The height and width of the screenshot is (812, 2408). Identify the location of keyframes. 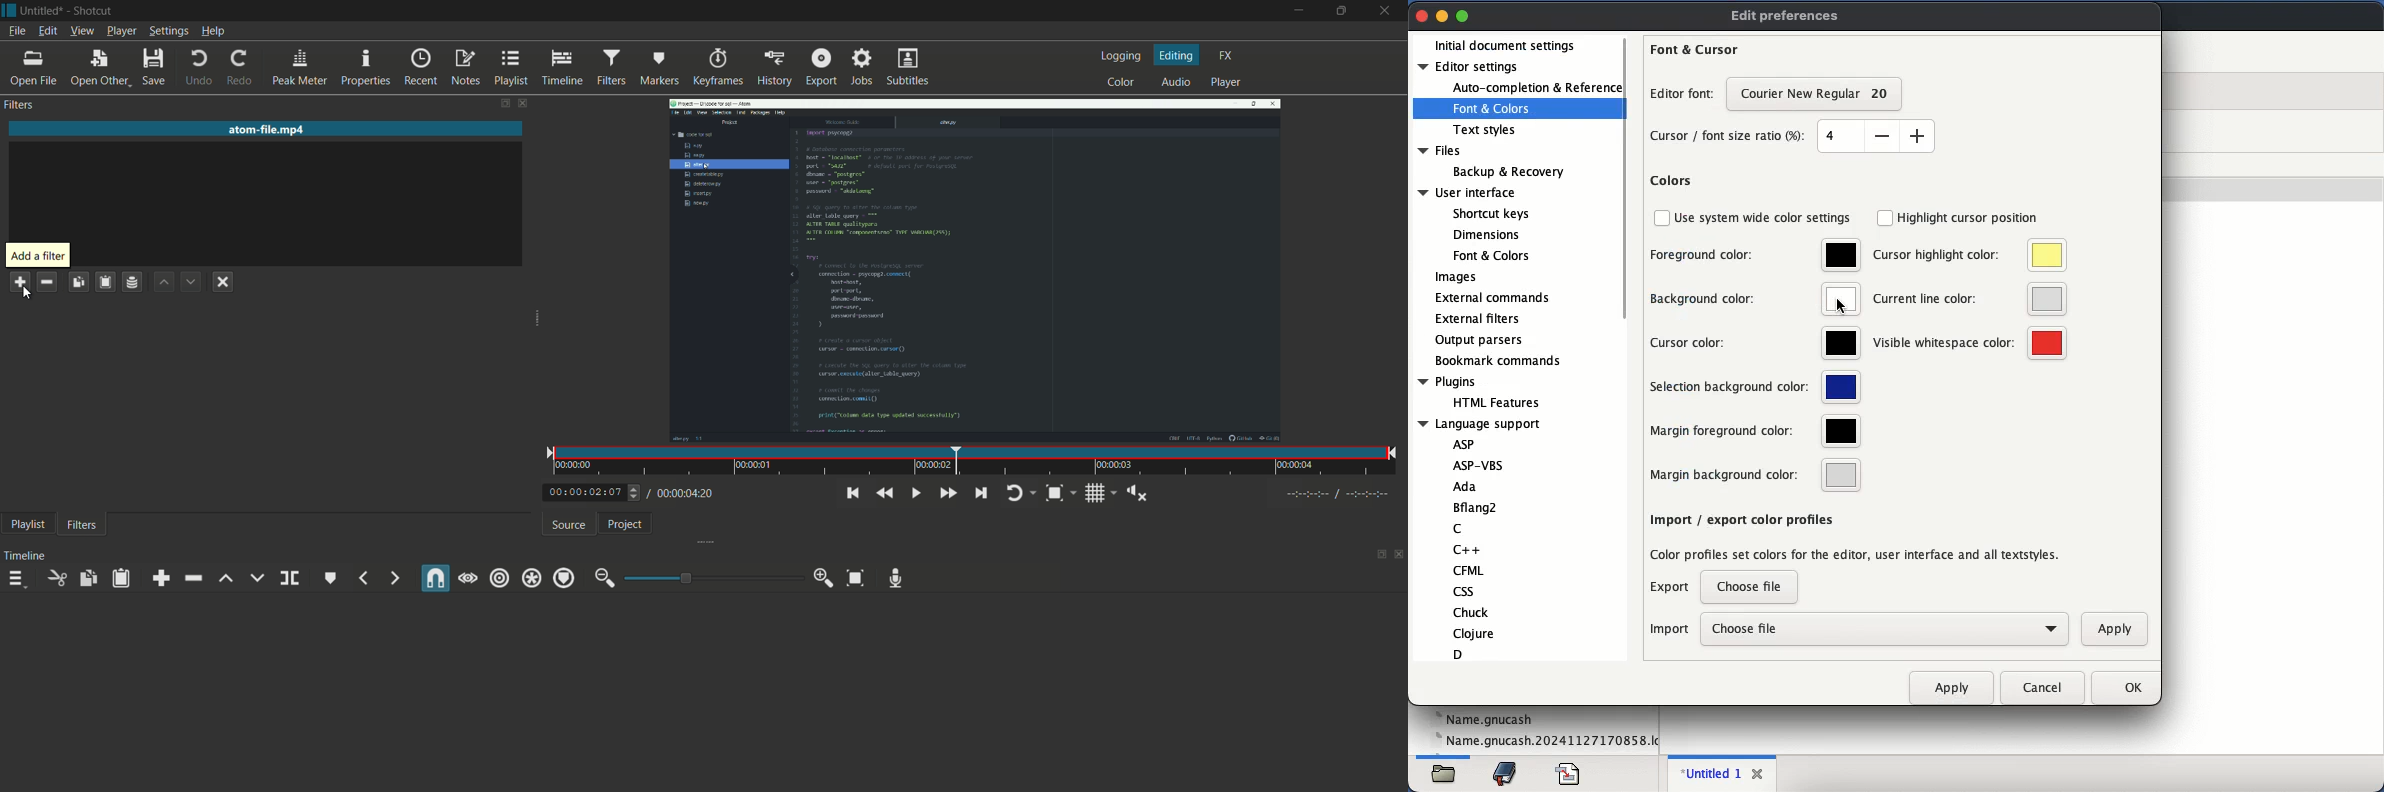
(719, 68).